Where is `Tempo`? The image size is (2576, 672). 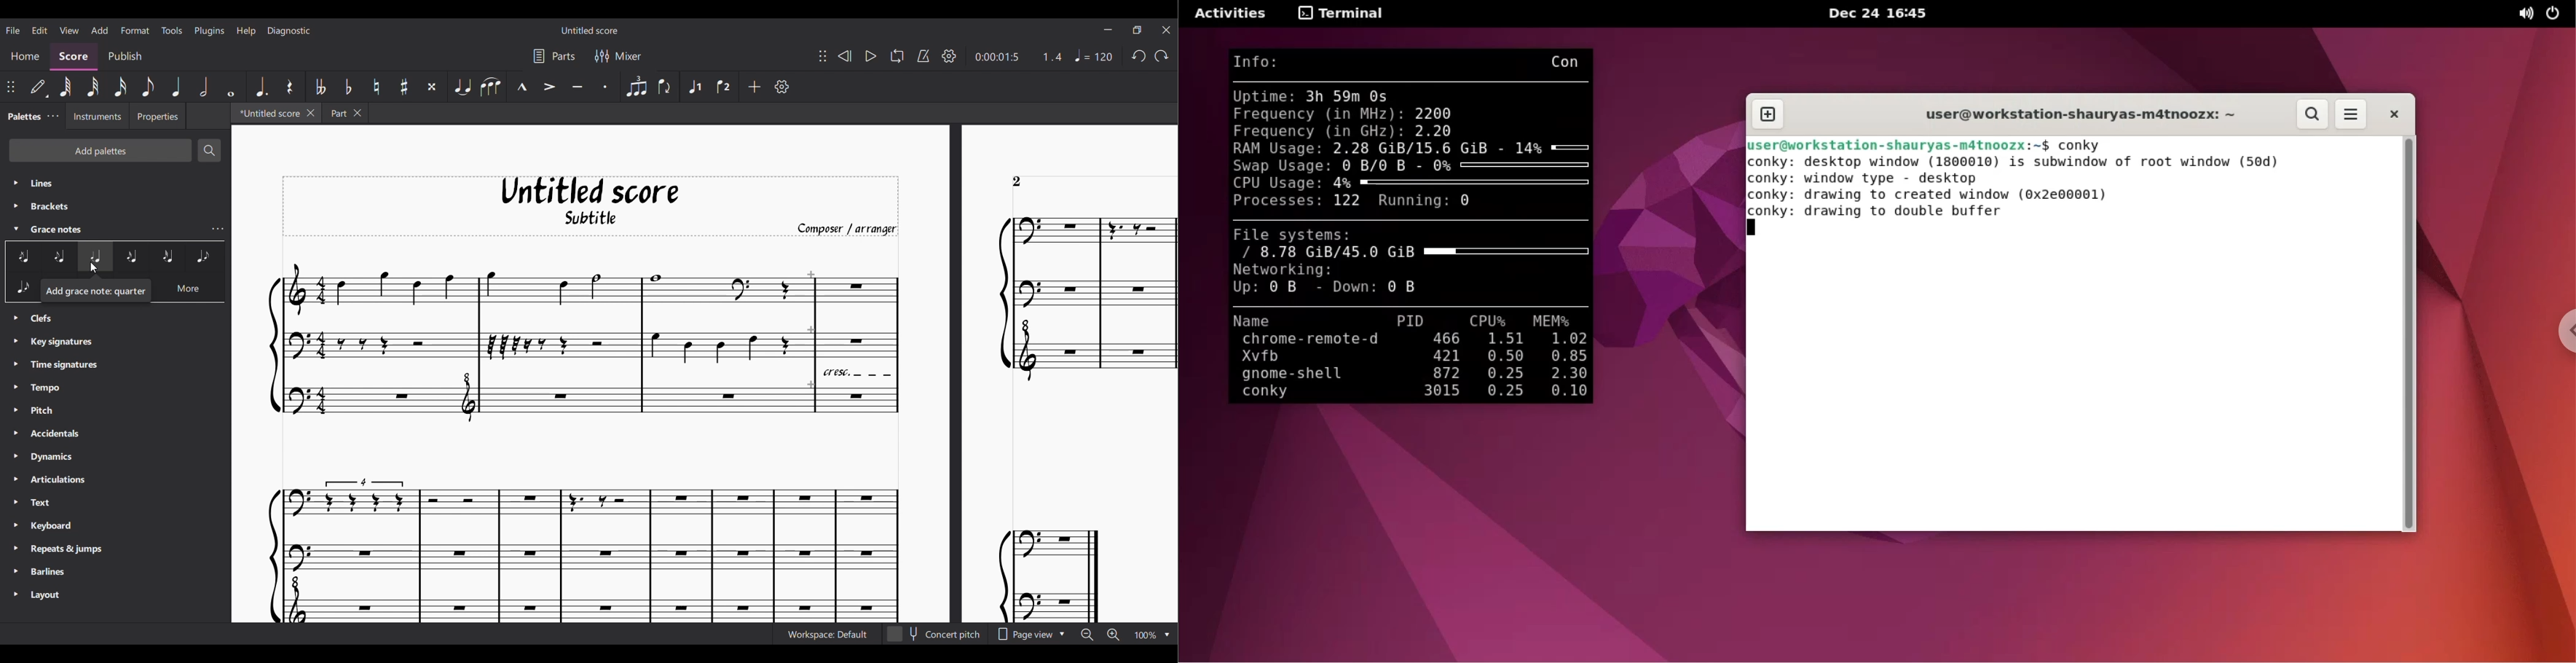 Tempo is located at coordinates (1094, 55).